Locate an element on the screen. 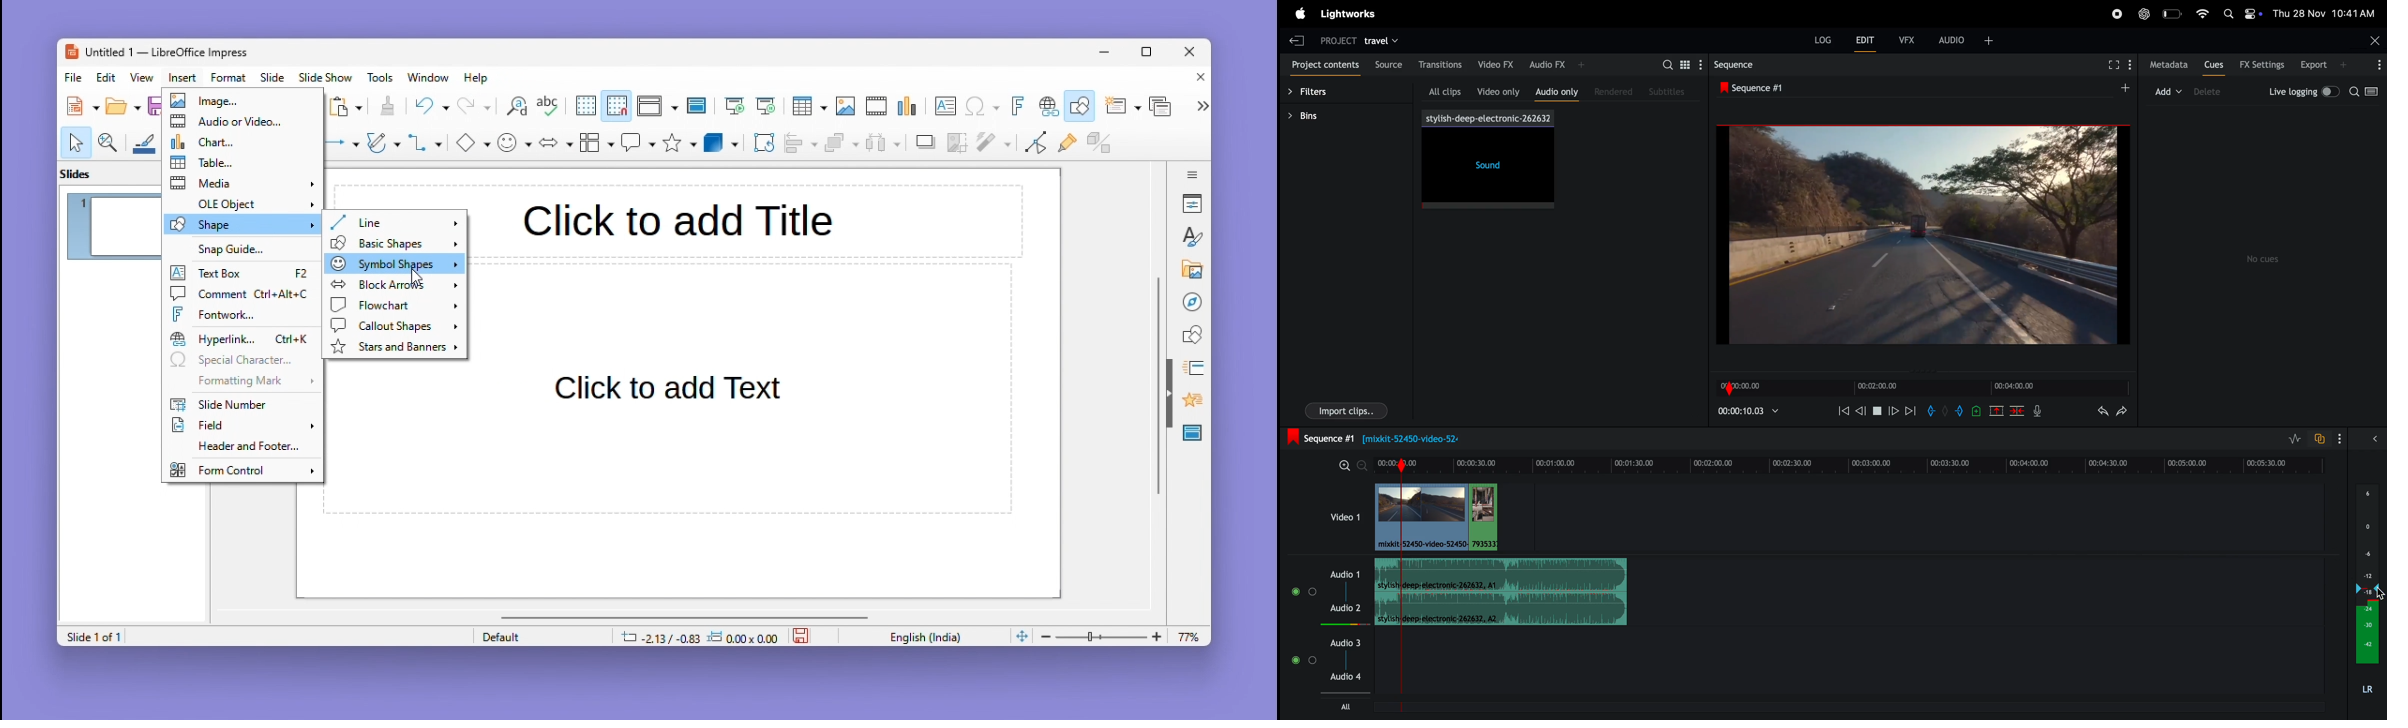 The image size is (2408, 728). Special character is located at coordinates (983, 108).